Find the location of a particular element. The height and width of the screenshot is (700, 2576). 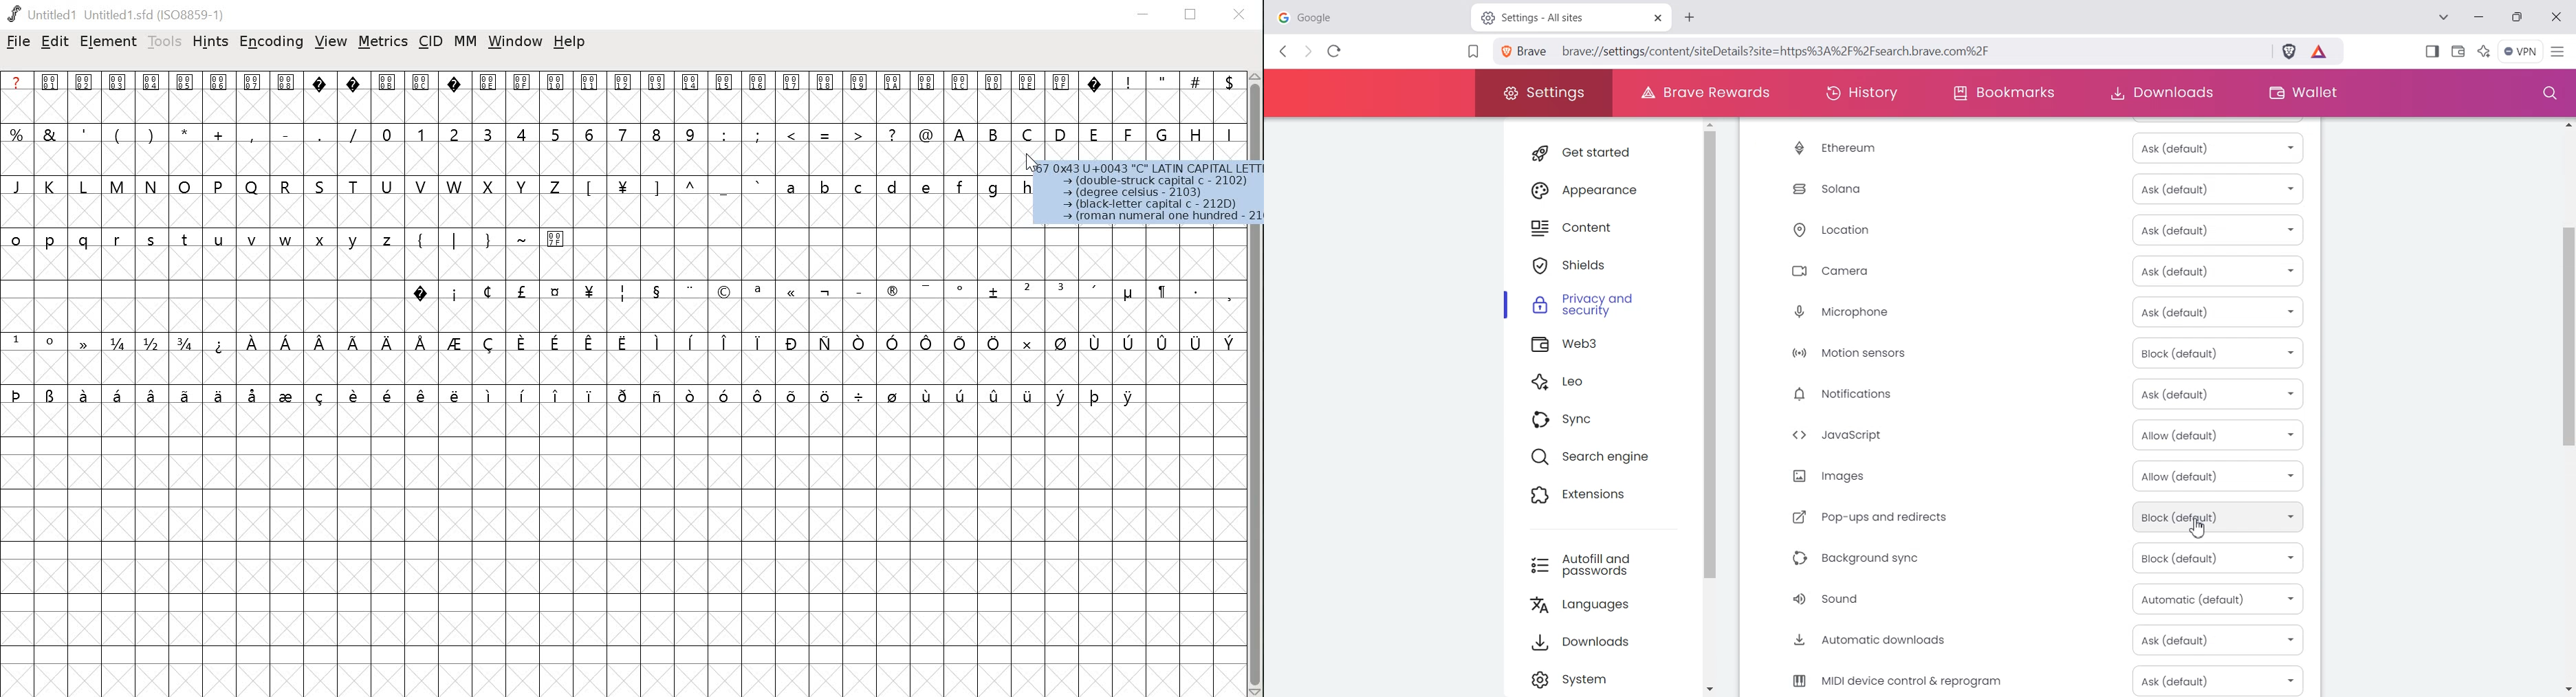

hints is located at coordinates (210, 41).